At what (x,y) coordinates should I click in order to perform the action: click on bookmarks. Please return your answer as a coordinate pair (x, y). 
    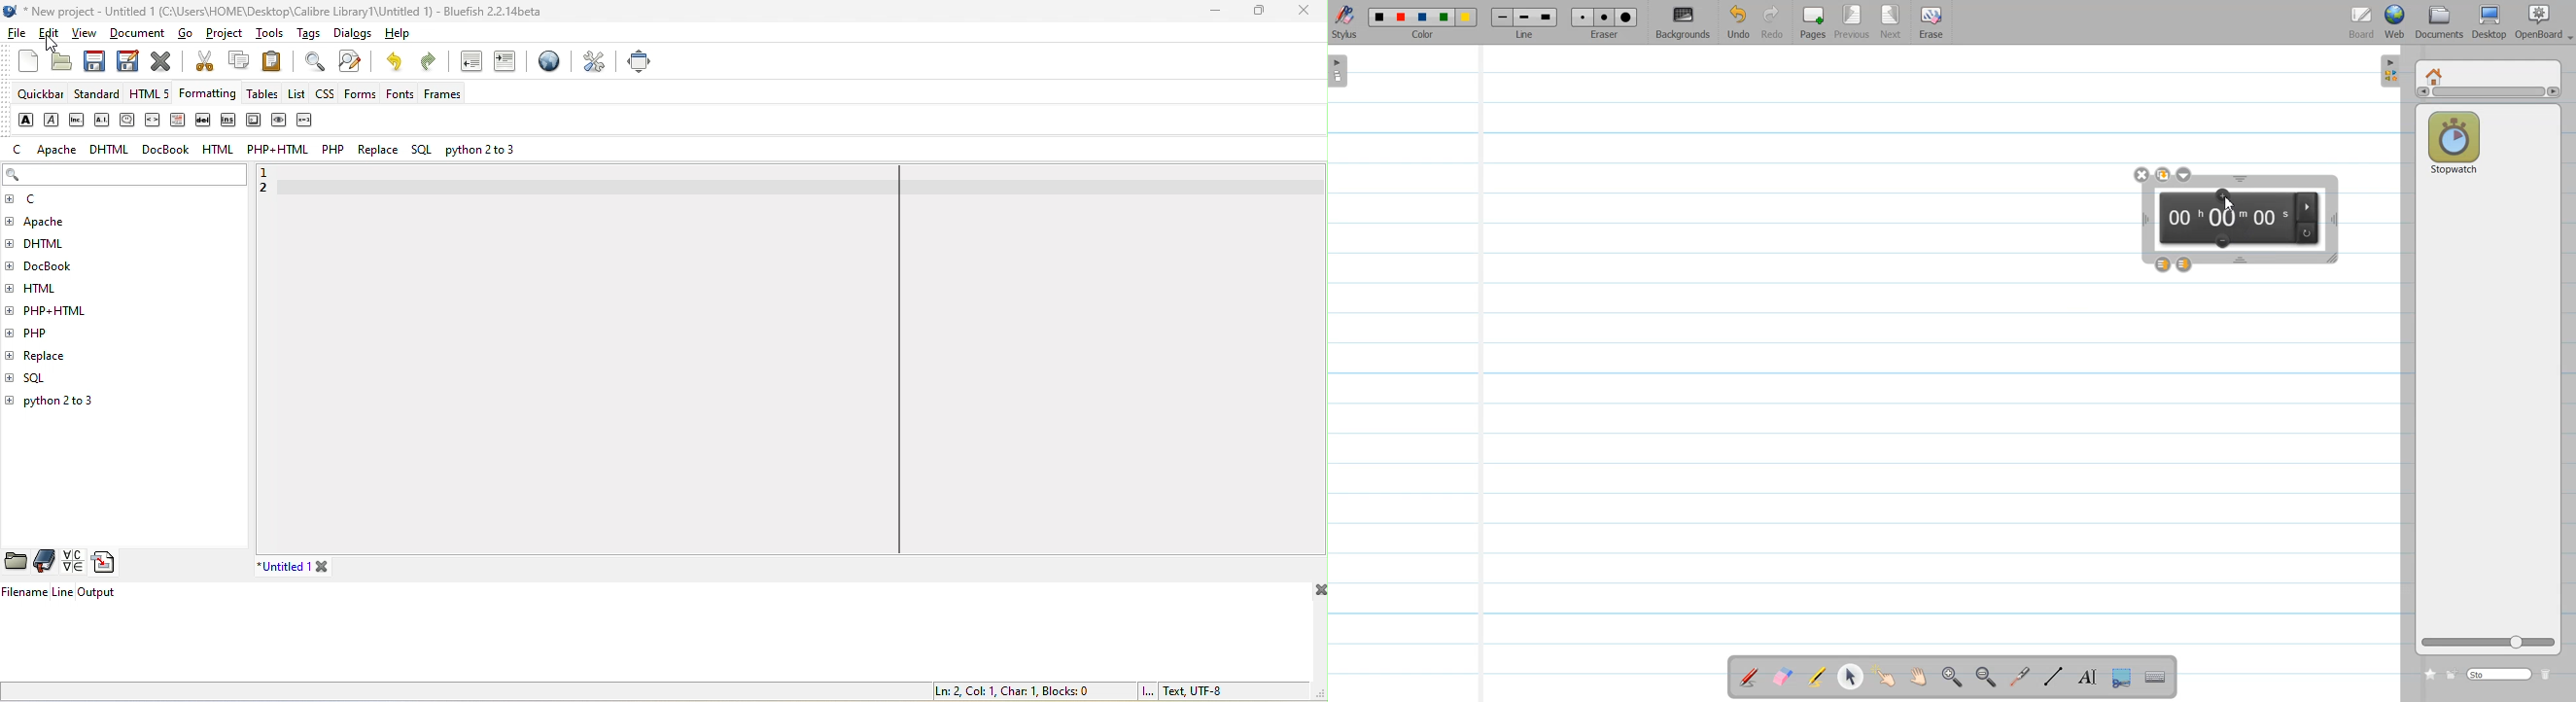
    Looking at the image, I should click on (46, 561).